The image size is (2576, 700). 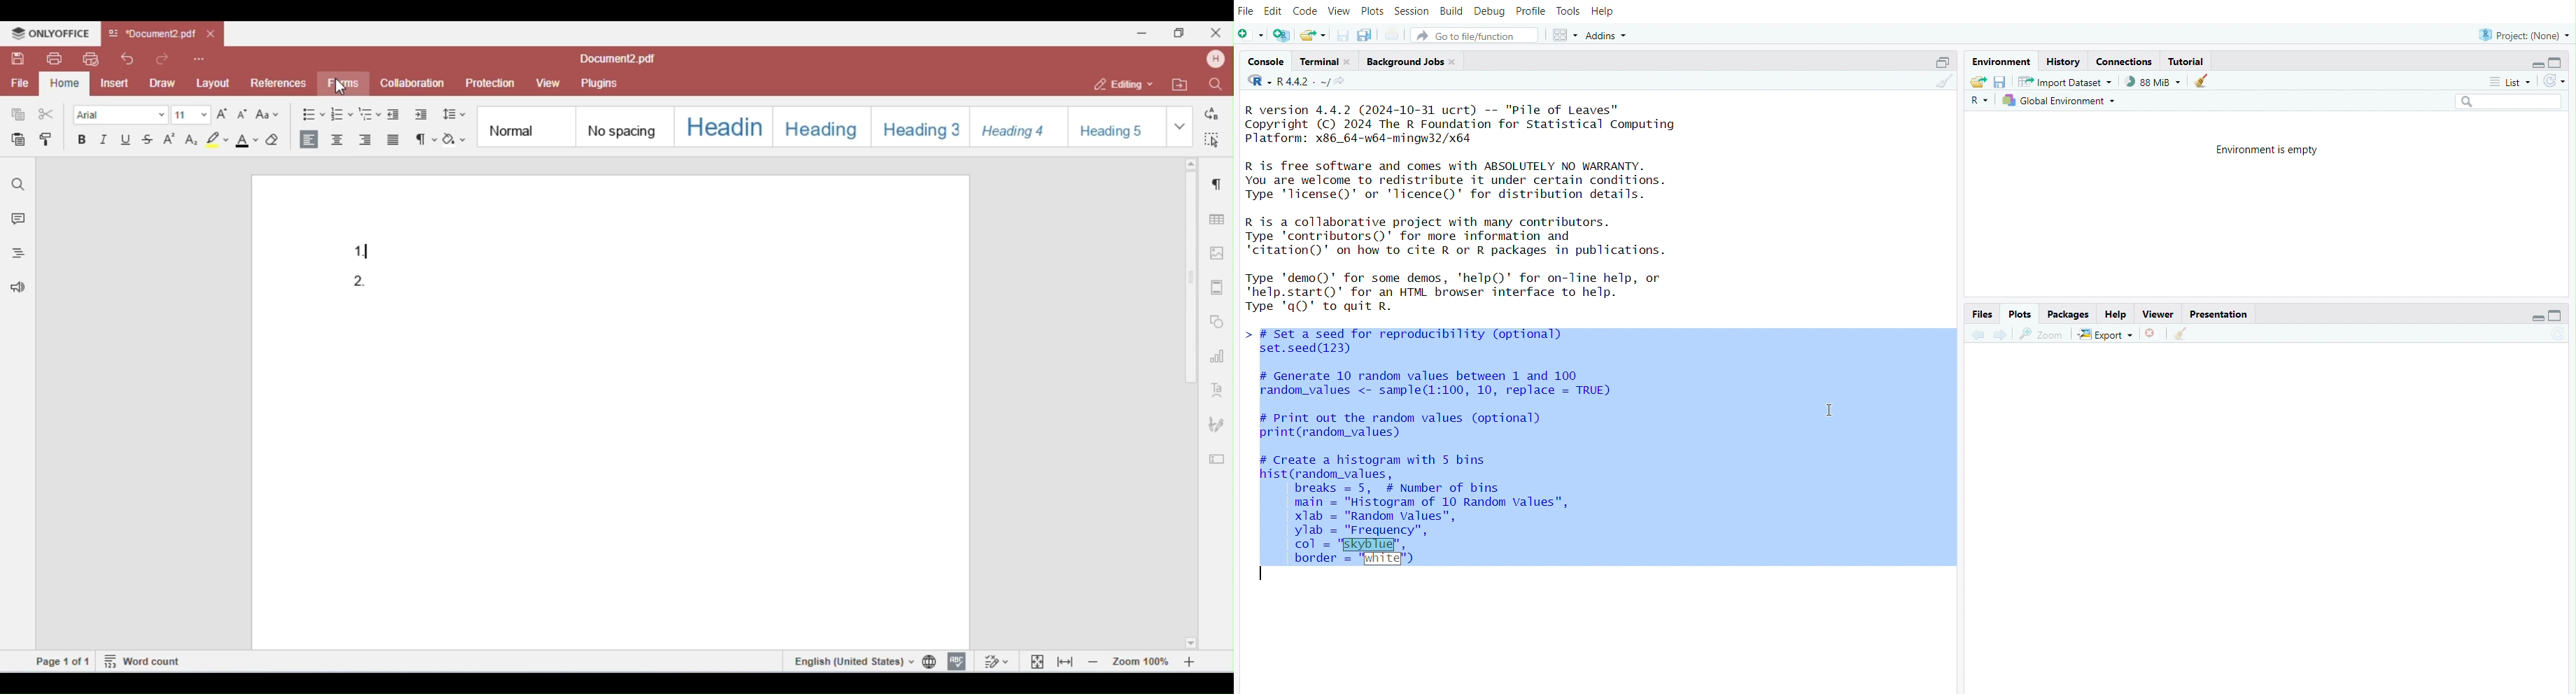 What do you see at coordinates (2067, 313) in the screenshot?
I see `packages` at bounding box center [2067, 313].